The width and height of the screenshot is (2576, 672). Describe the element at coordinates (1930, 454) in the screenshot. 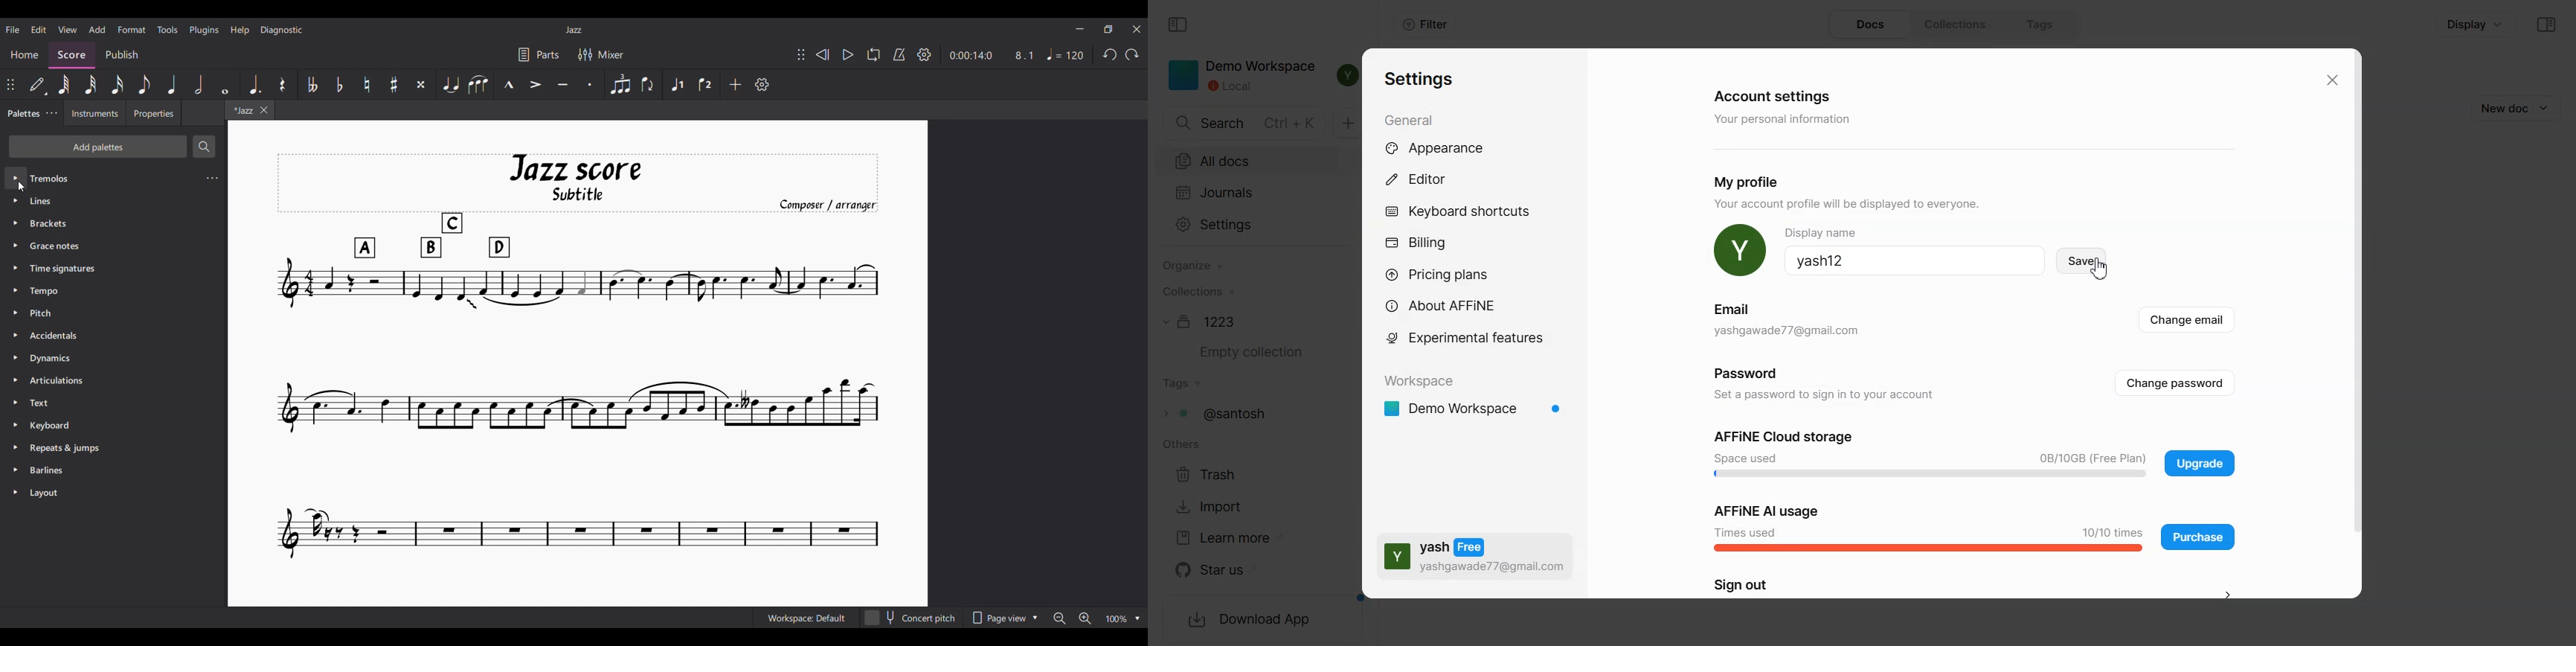

I see `AFFine cloud storage Space used ` at that location.